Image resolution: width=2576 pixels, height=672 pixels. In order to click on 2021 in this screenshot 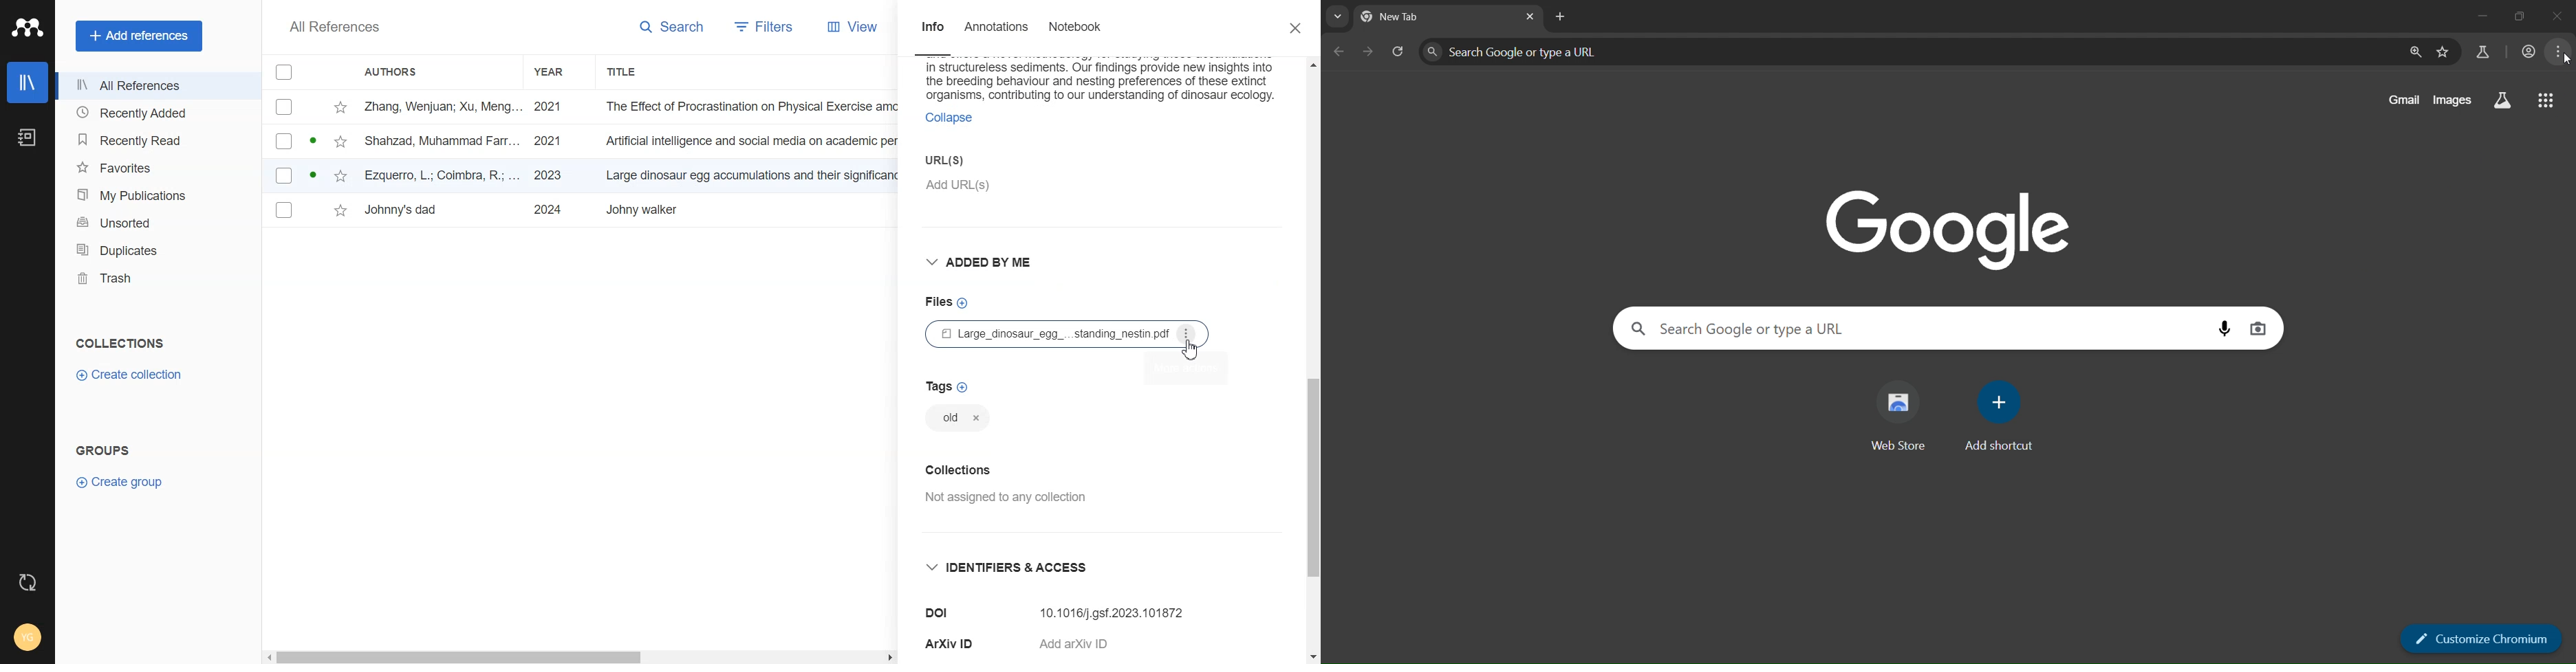, I will do `click(547, 107)`.